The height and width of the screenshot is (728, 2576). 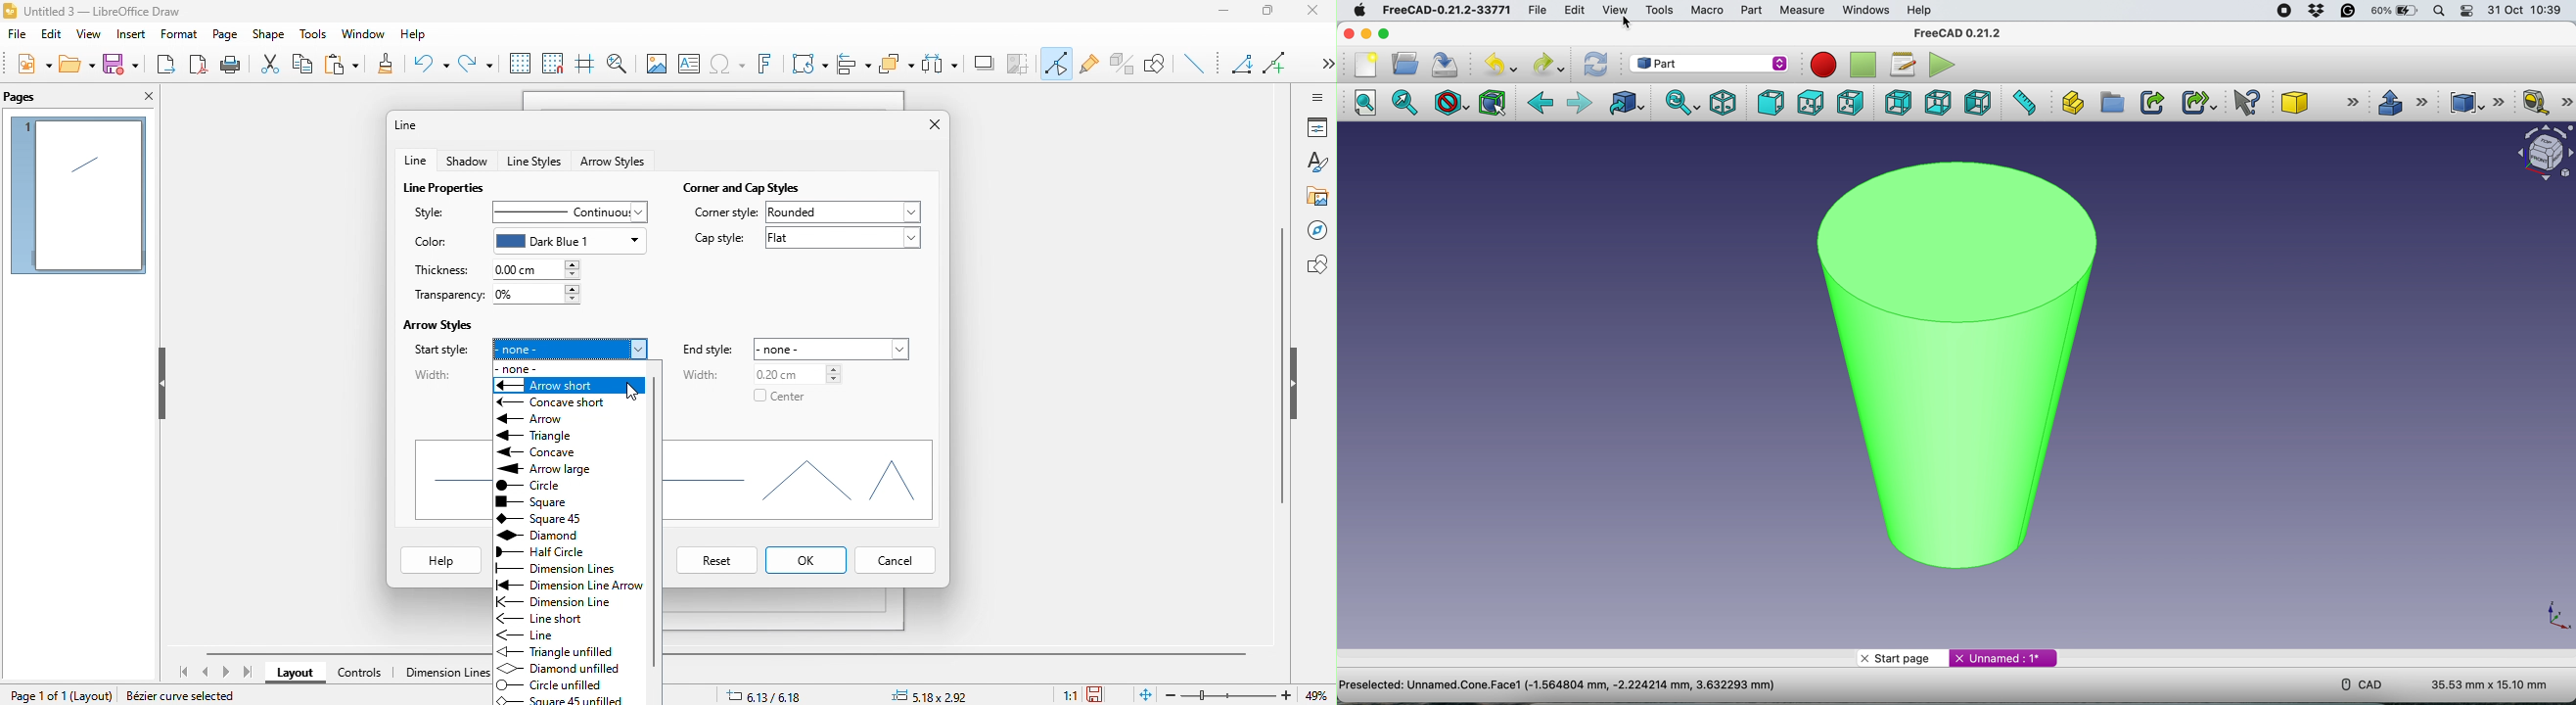 What do you see at coordinates (805, 482) in the screenshot?
I see `shapes` at bounding box center [805, 482].